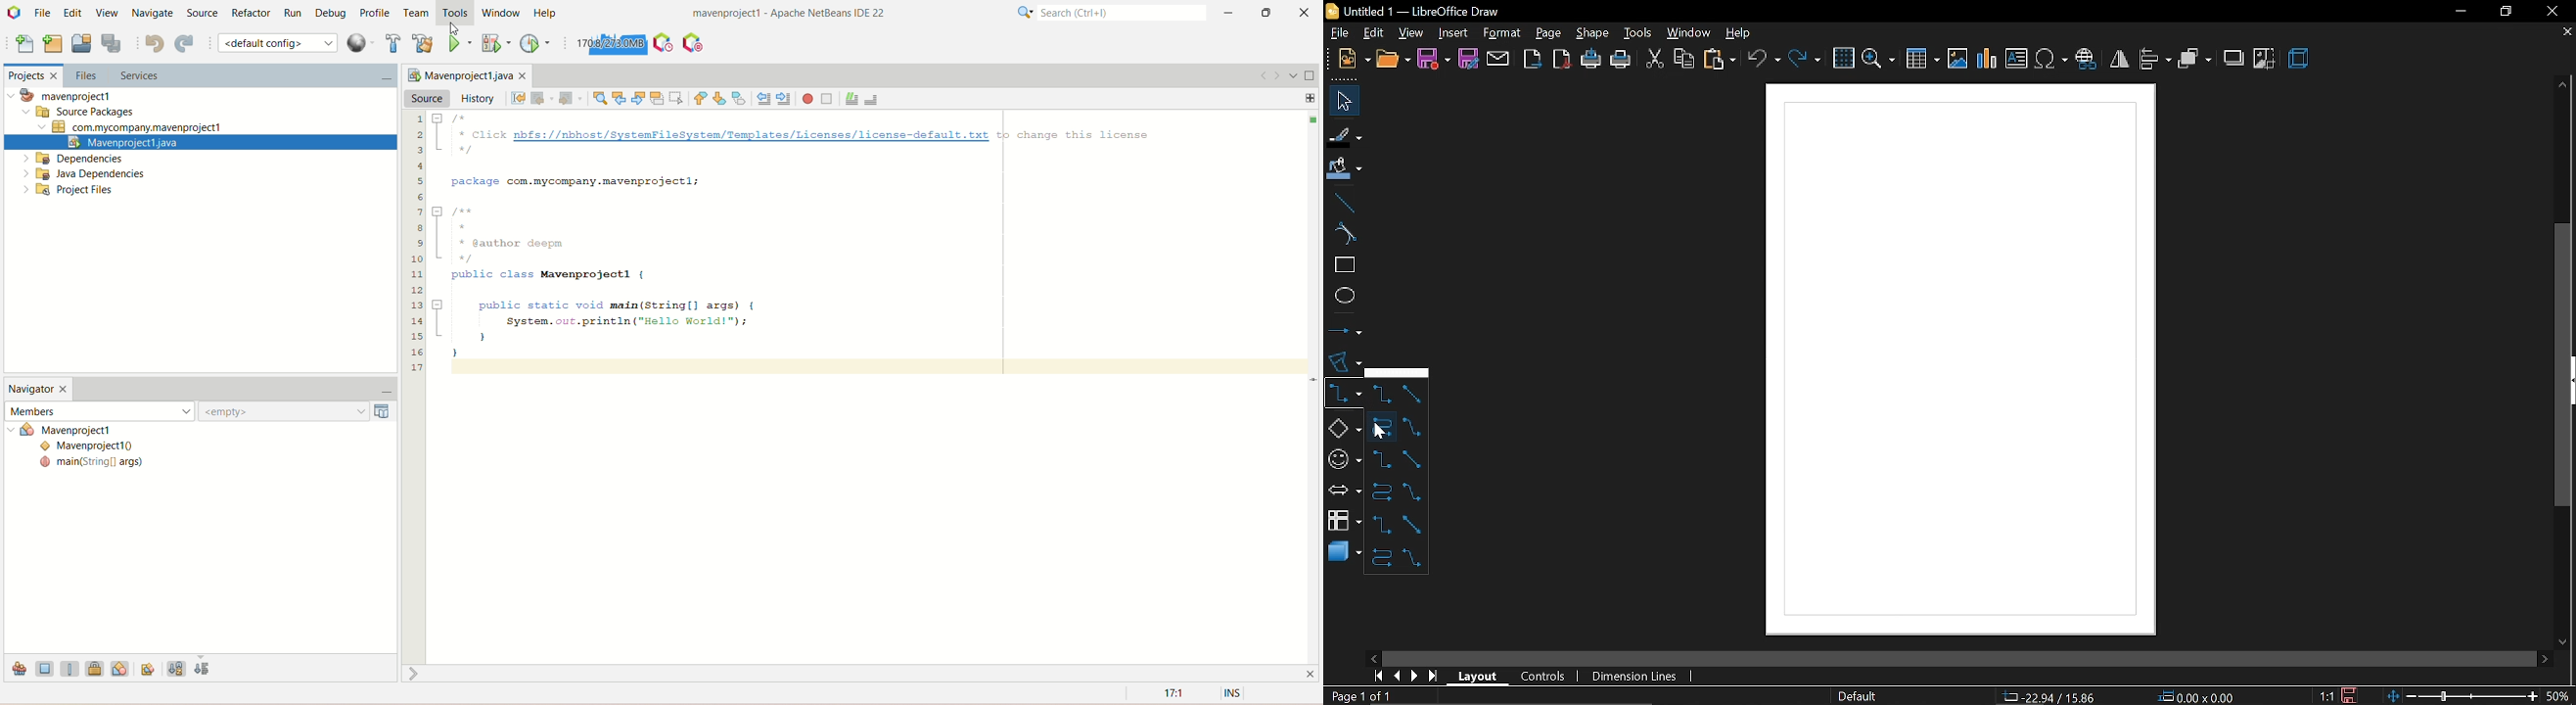 This screenshot has height=728, width=2576. What do you see at coordinates (1497, 59) in the screenshot?
I see `attach` at bounding box center [1497, 59].